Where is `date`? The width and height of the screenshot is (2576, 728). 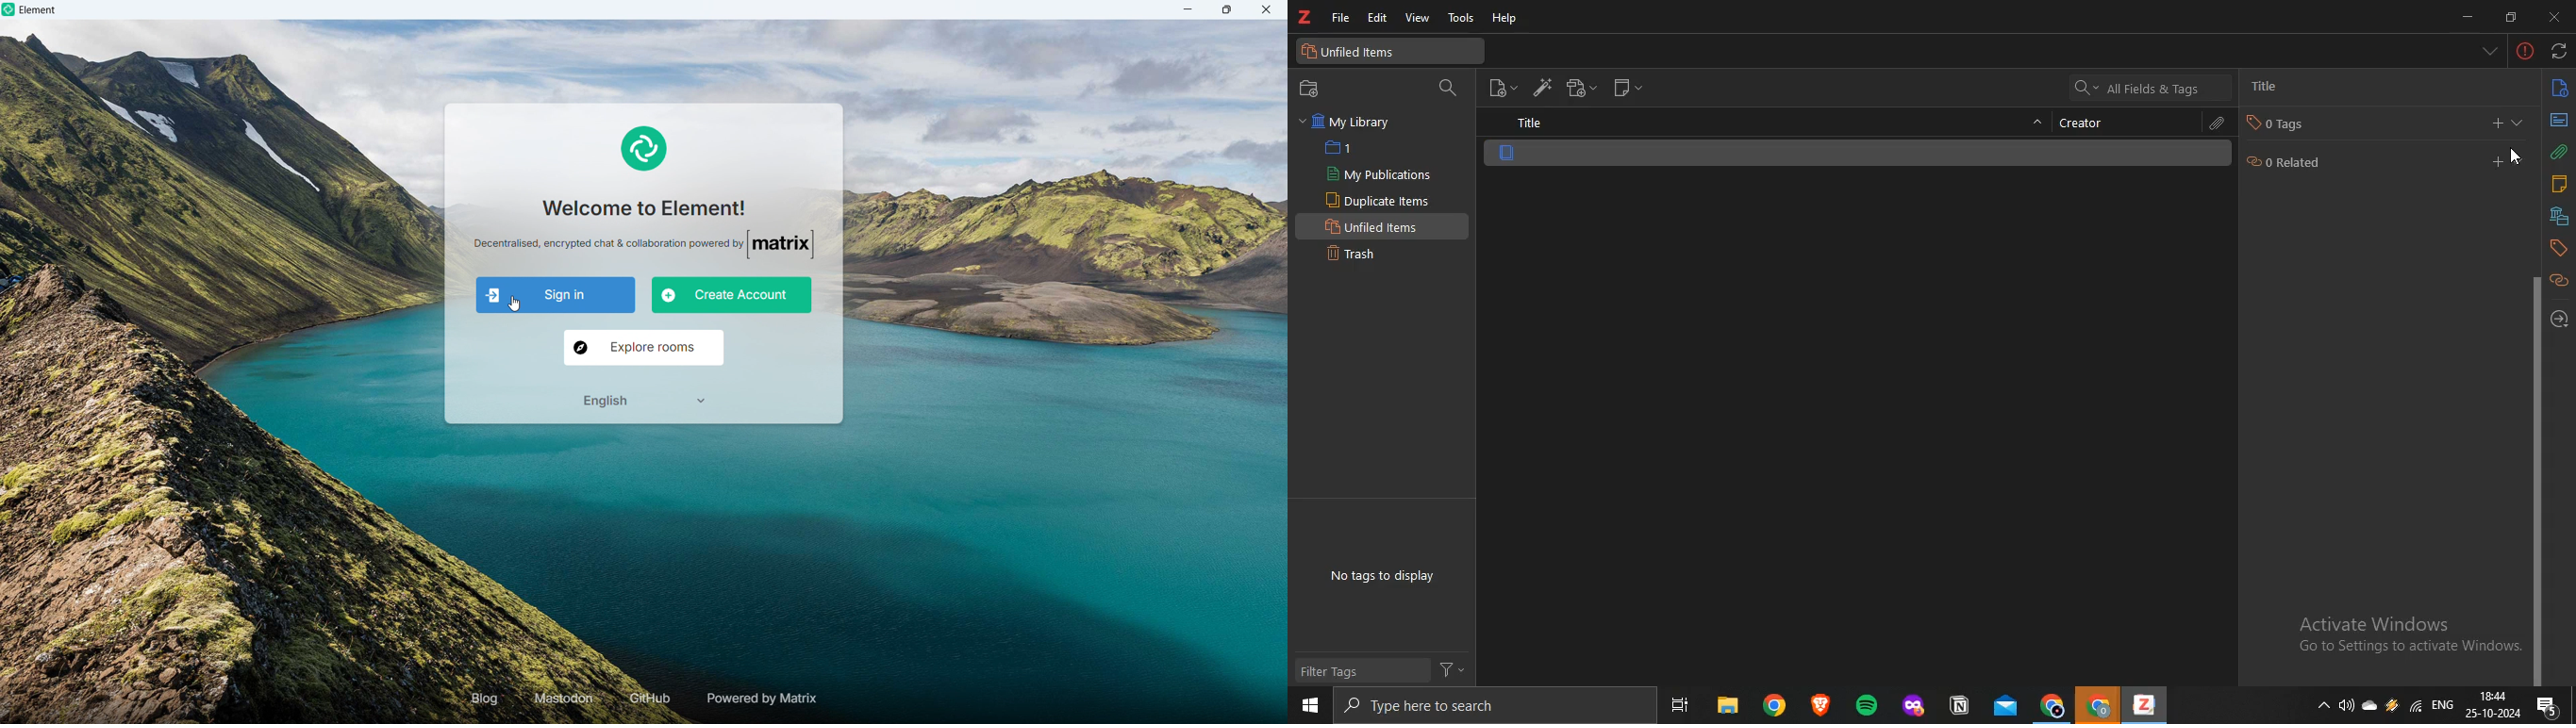
date is located at coordinates (2491, 715).